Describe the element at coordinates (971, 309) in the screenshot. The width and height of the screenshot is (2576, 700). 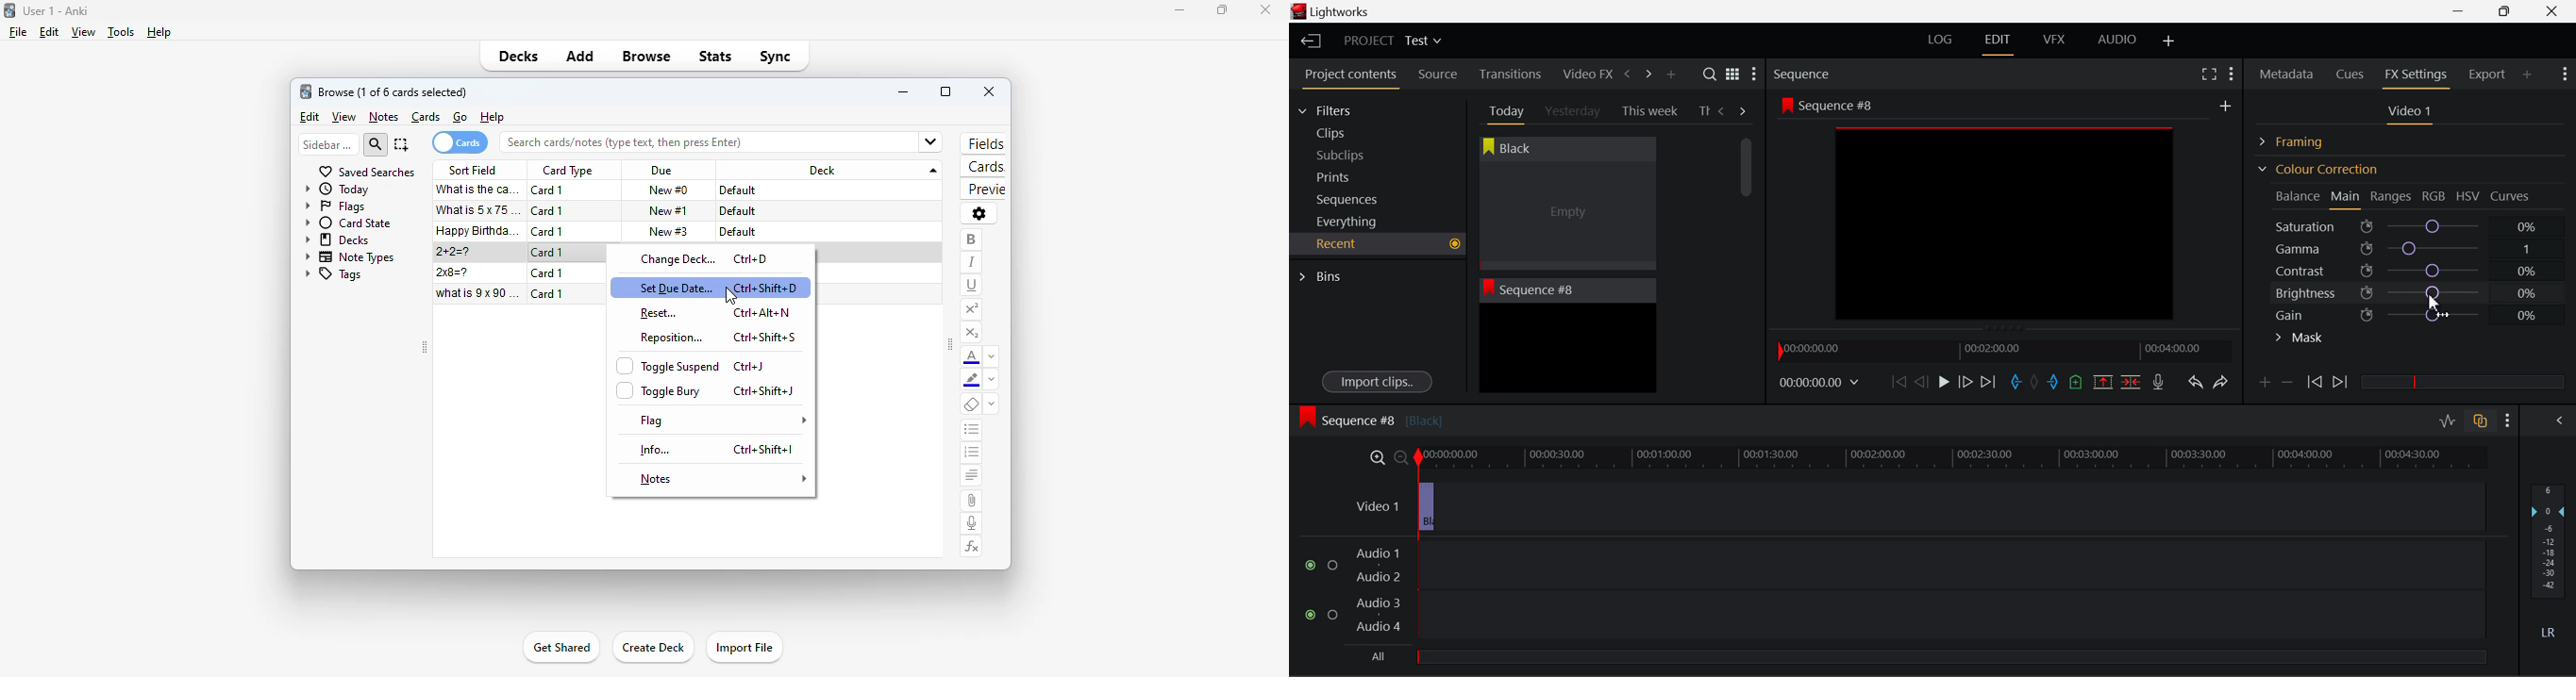
I see `superscript` at that location.